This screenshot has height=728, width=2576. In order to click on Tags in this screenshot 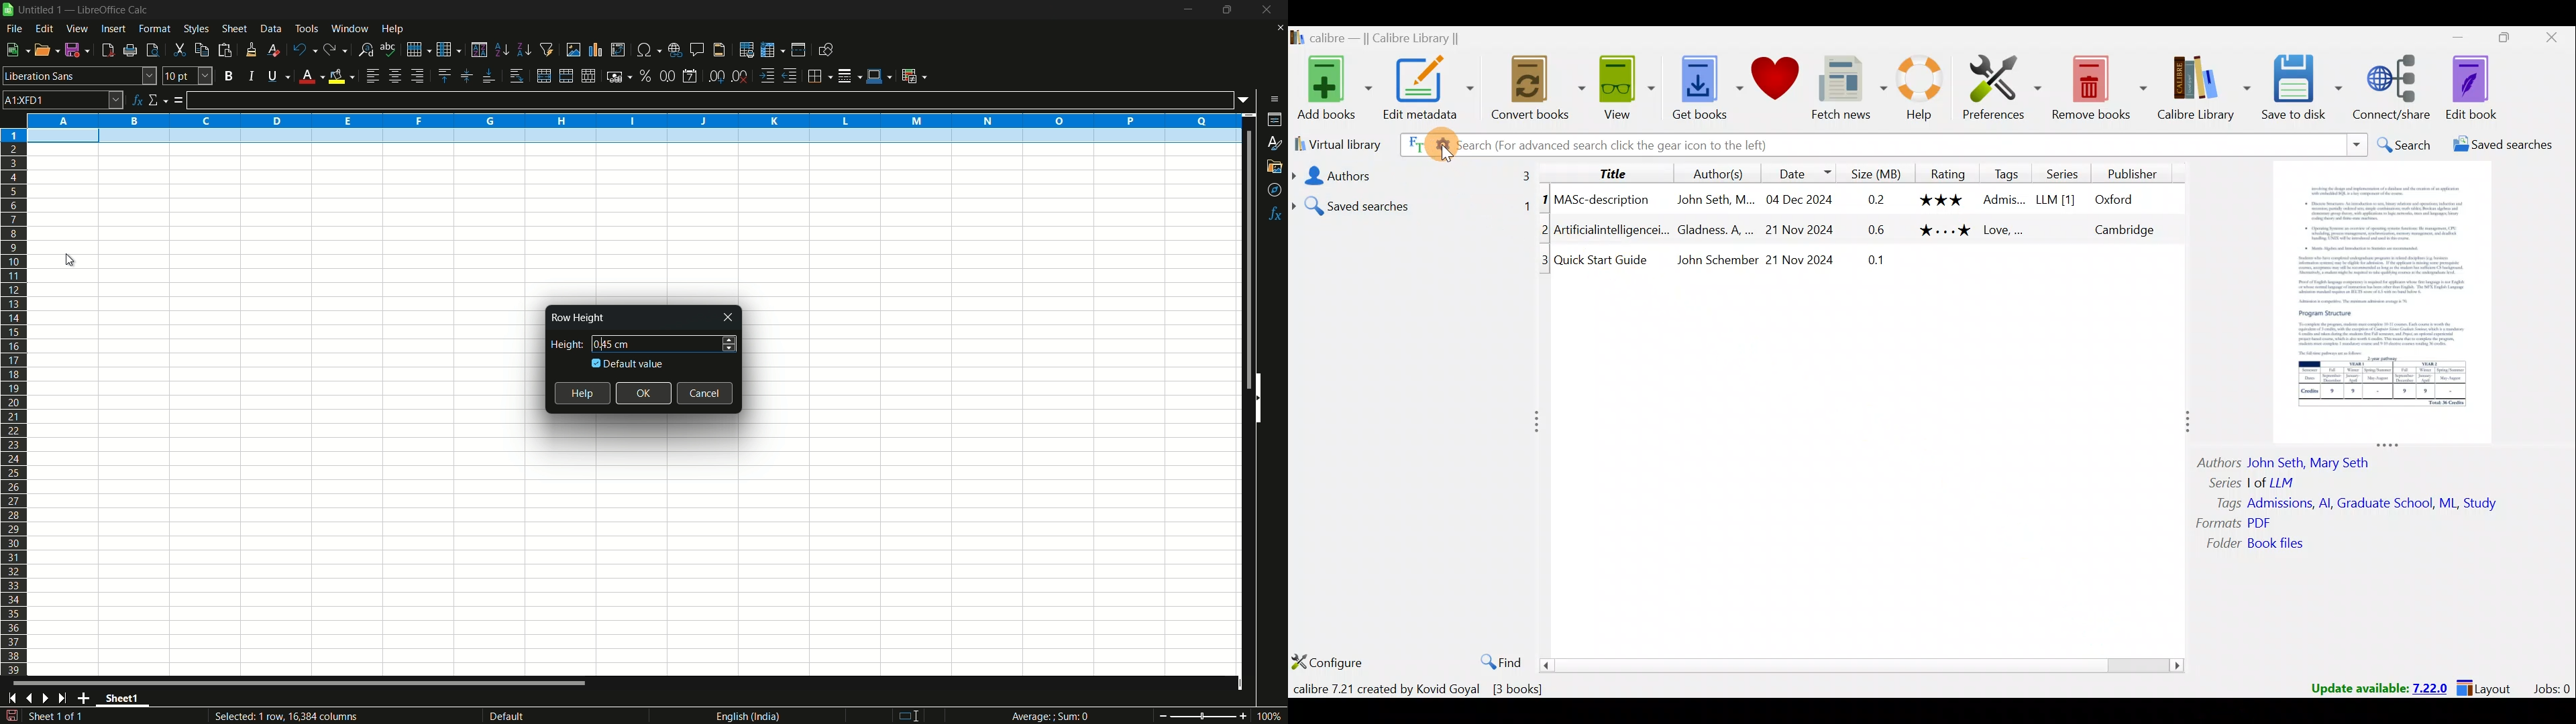, I will do `click(2007, 173)`.